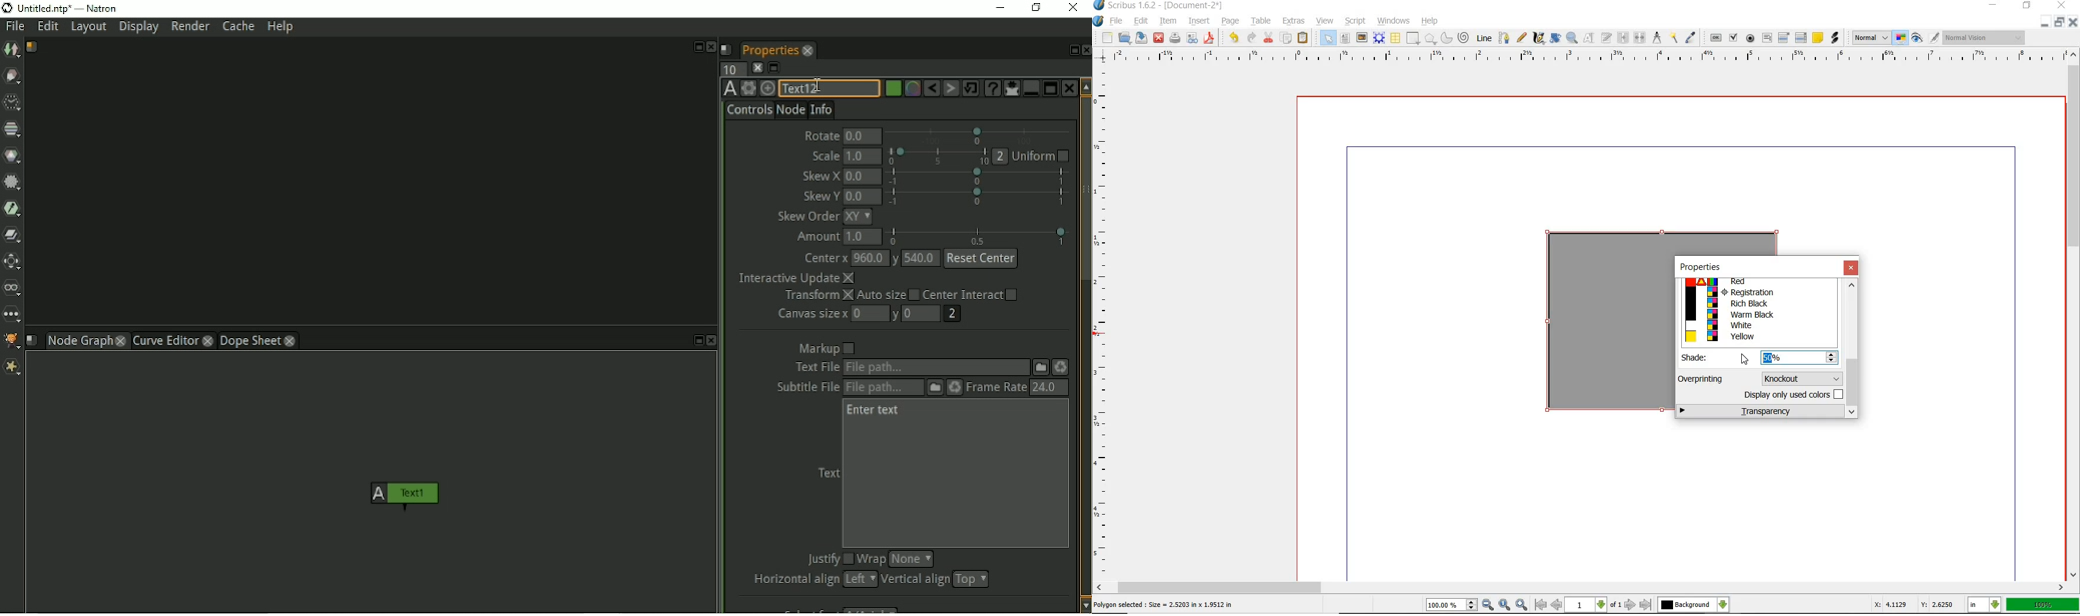 The image size is (2100, 616). I want to click on knockout, so click(1800, 378).